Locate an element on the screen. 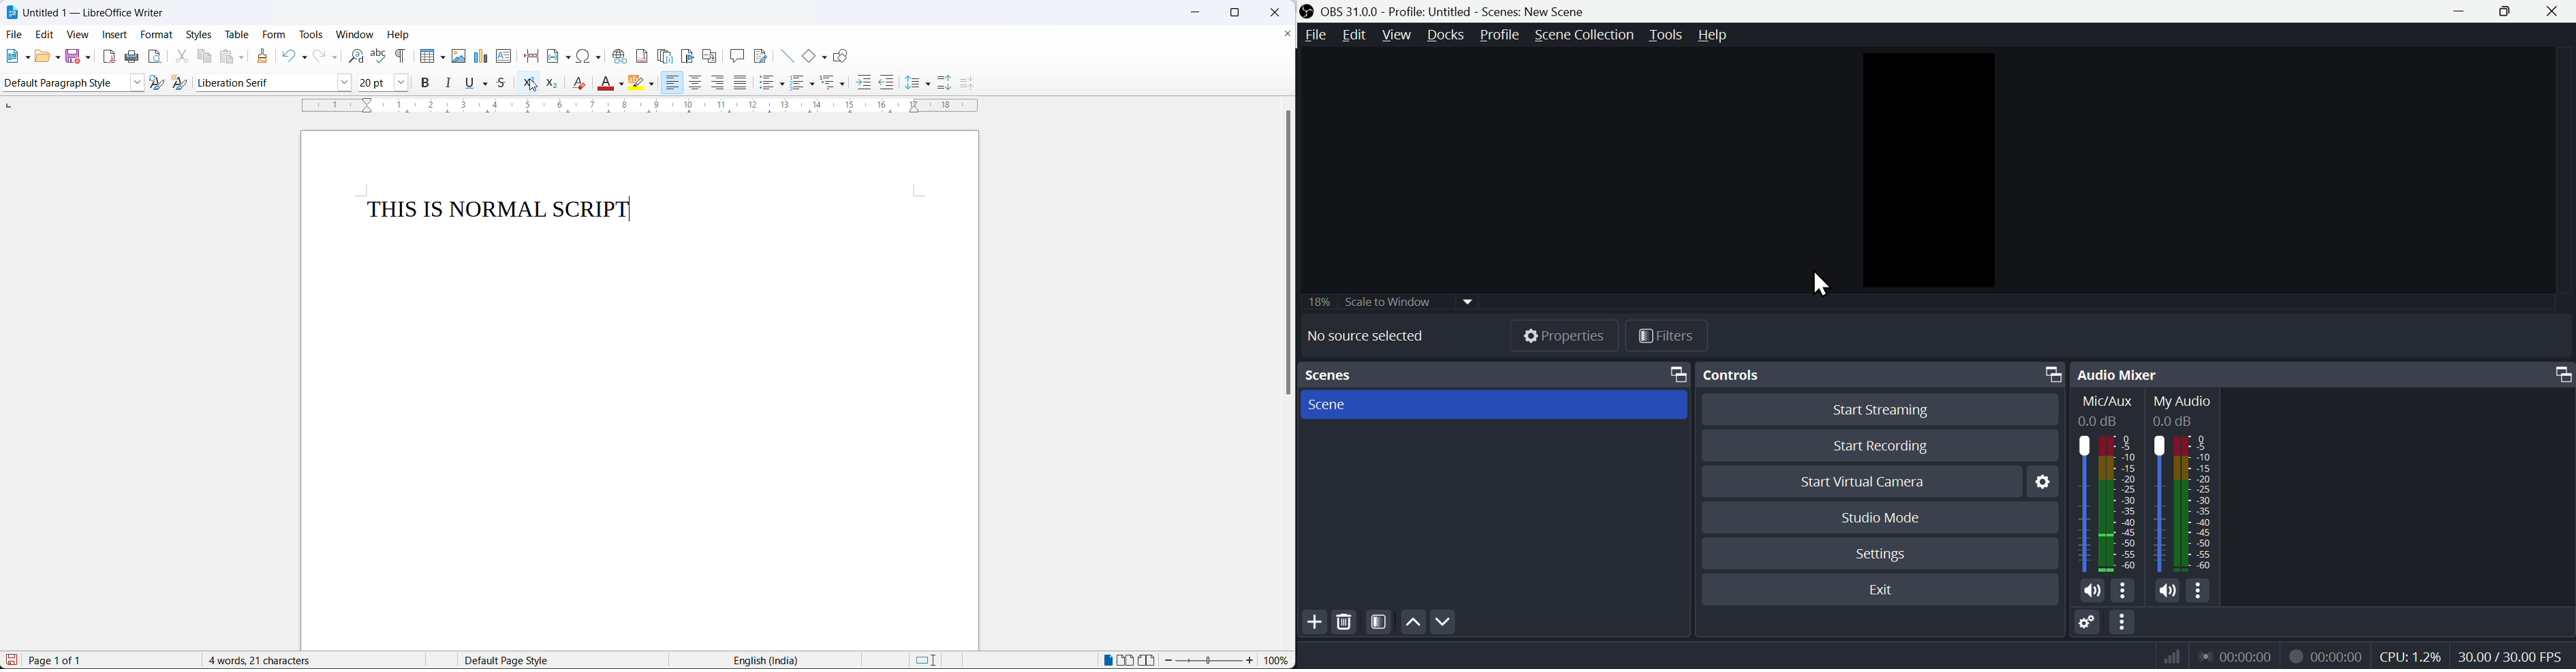 The image size is (2576, 672). cursor is located at coordinates (532, 87).